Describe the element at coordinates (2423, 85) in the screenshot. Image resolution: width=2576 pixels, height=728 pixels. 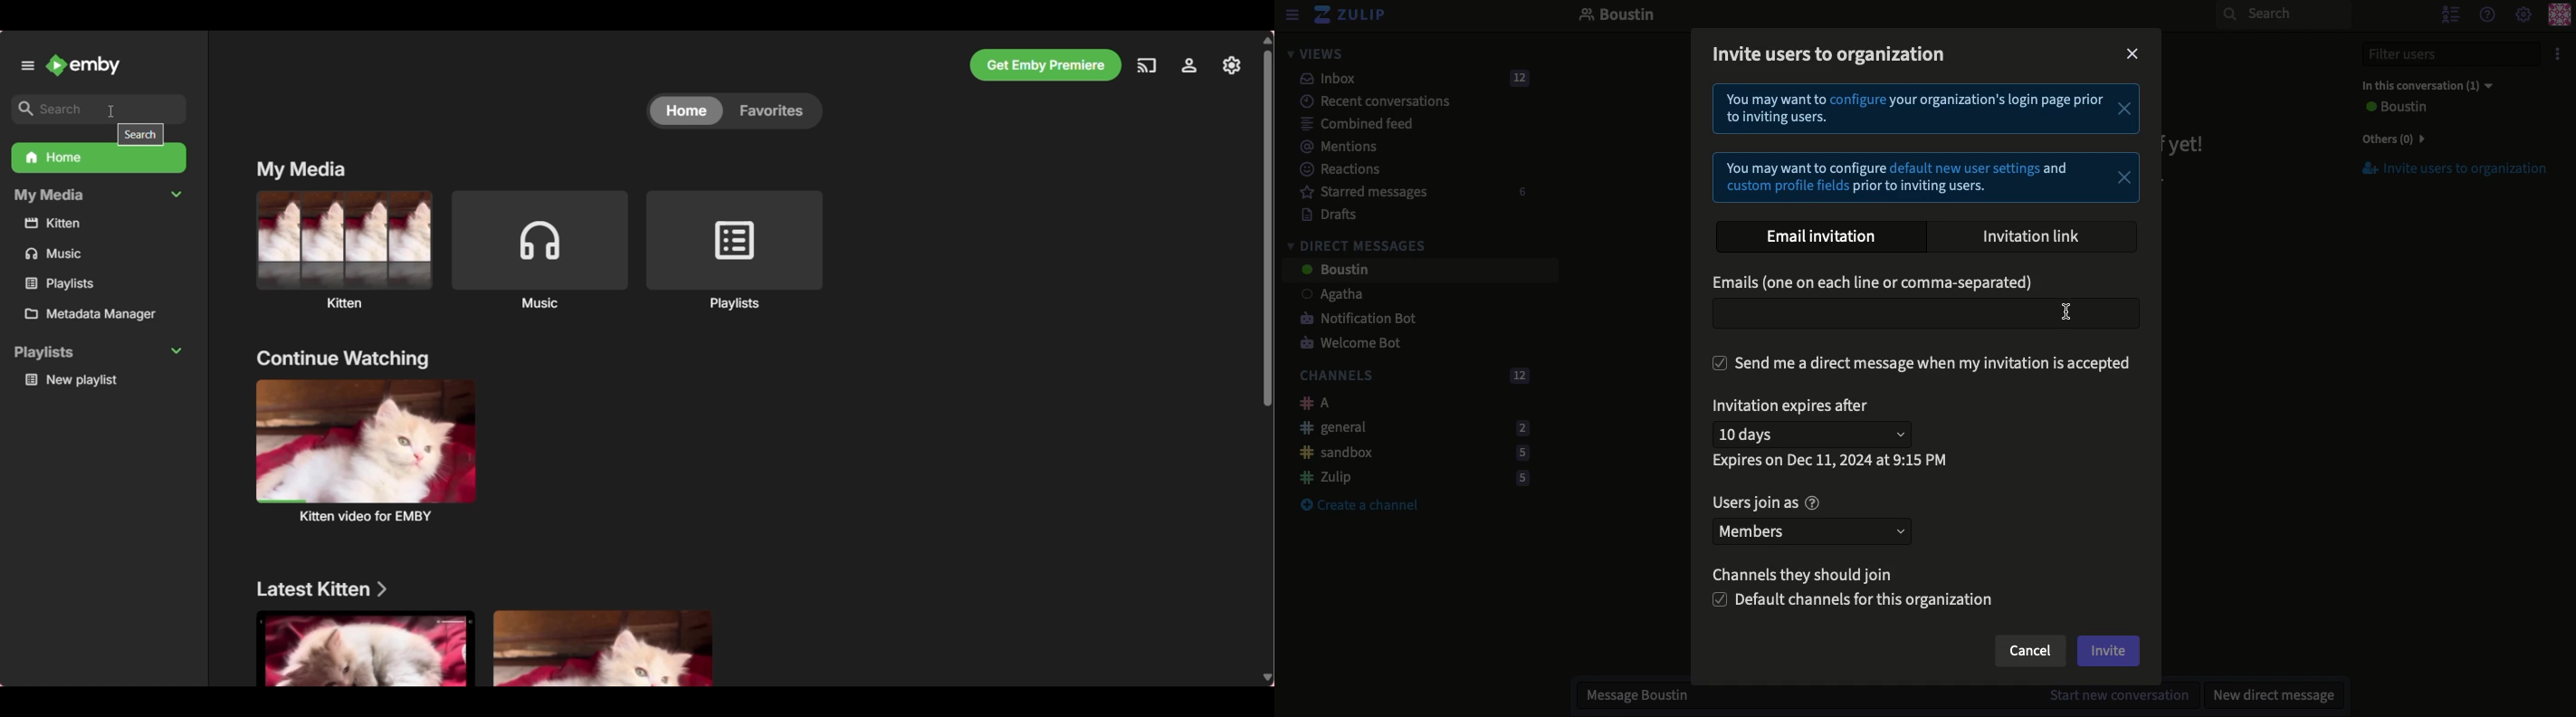
I see `In this conversation` at that location.